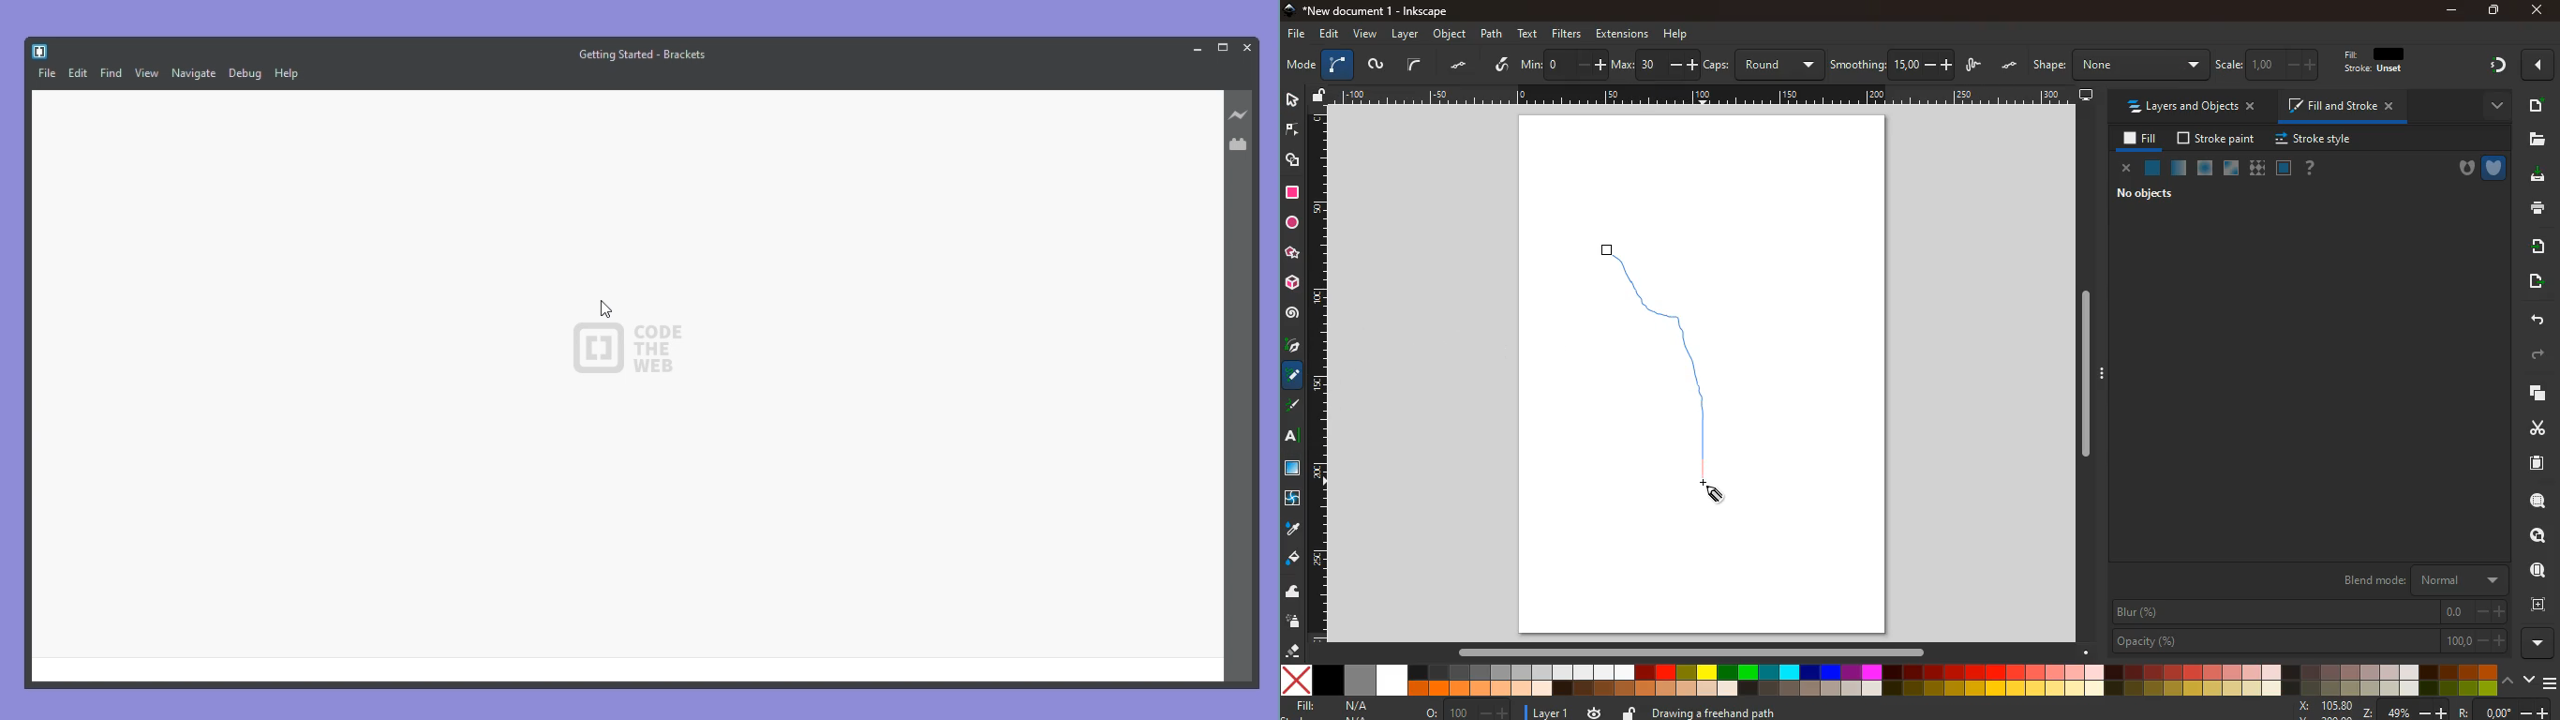 Image resolution: width=2576 pixels, height=728 pixels. What do you see at coordinates (2539, 283) in the screenshot?
I see `send` at bounding box center [2539, 283].